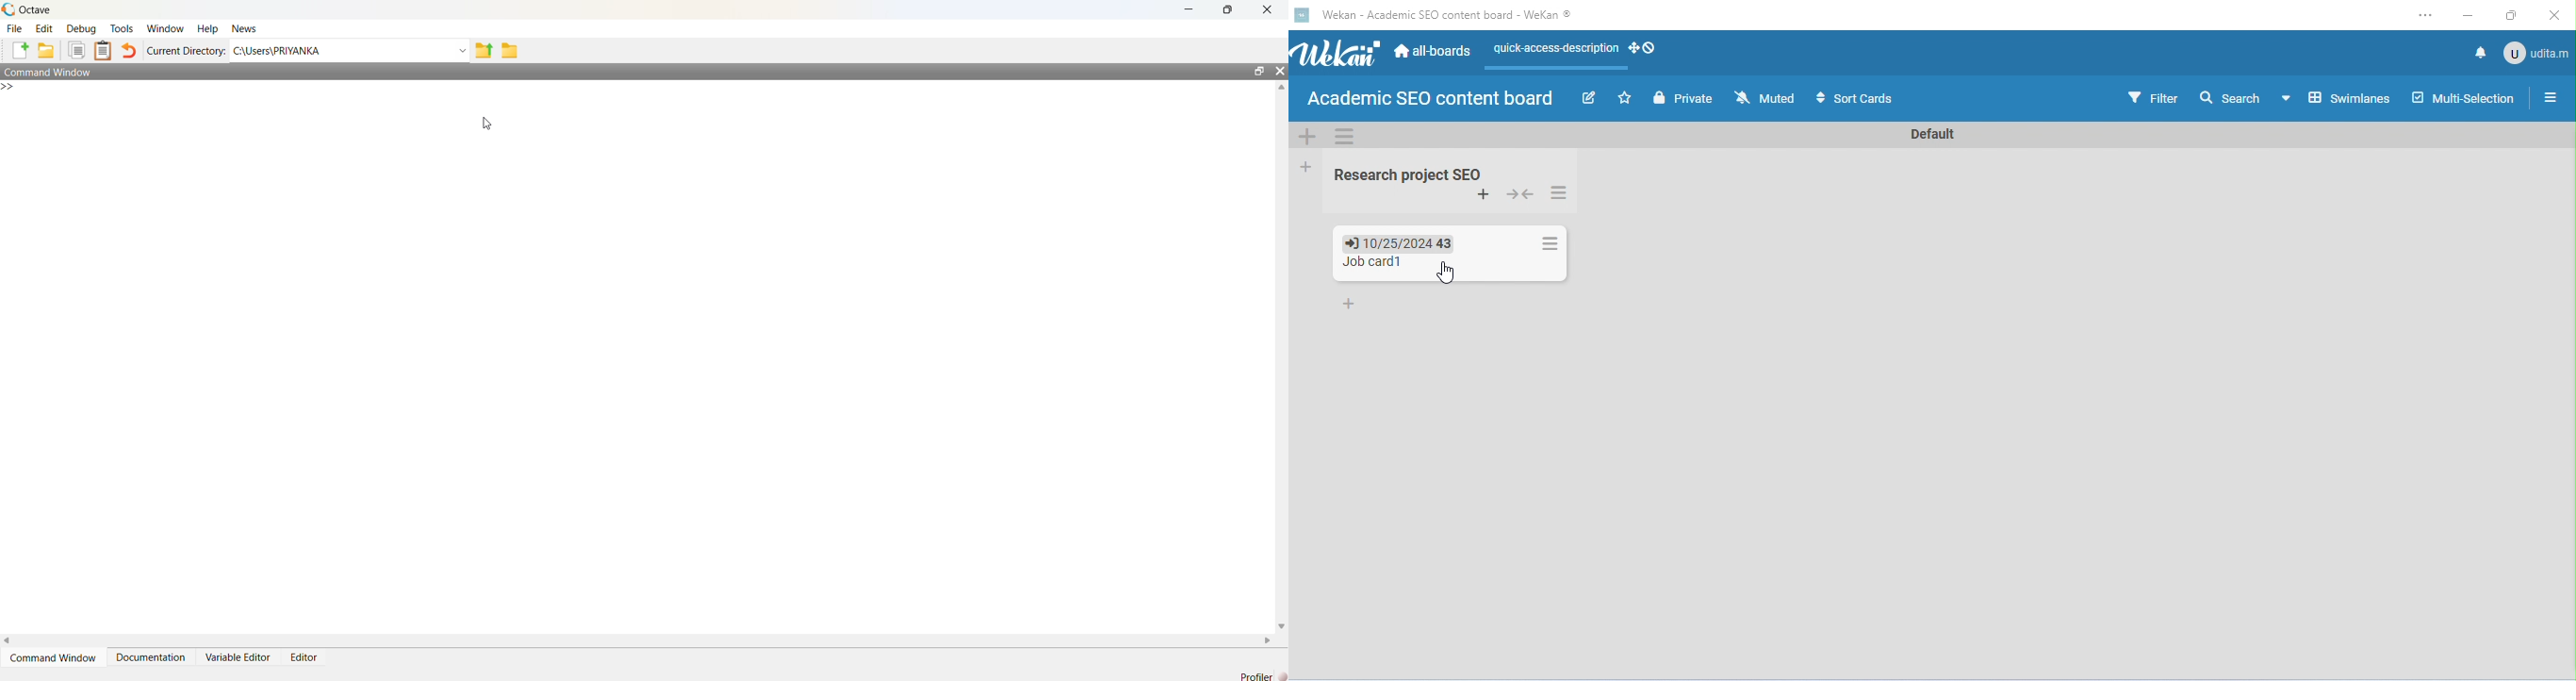  What do you see at coordinates (1644, 48) in the screenshot?
I see `how desktop drag handles` at bounding box center [1644, 48].